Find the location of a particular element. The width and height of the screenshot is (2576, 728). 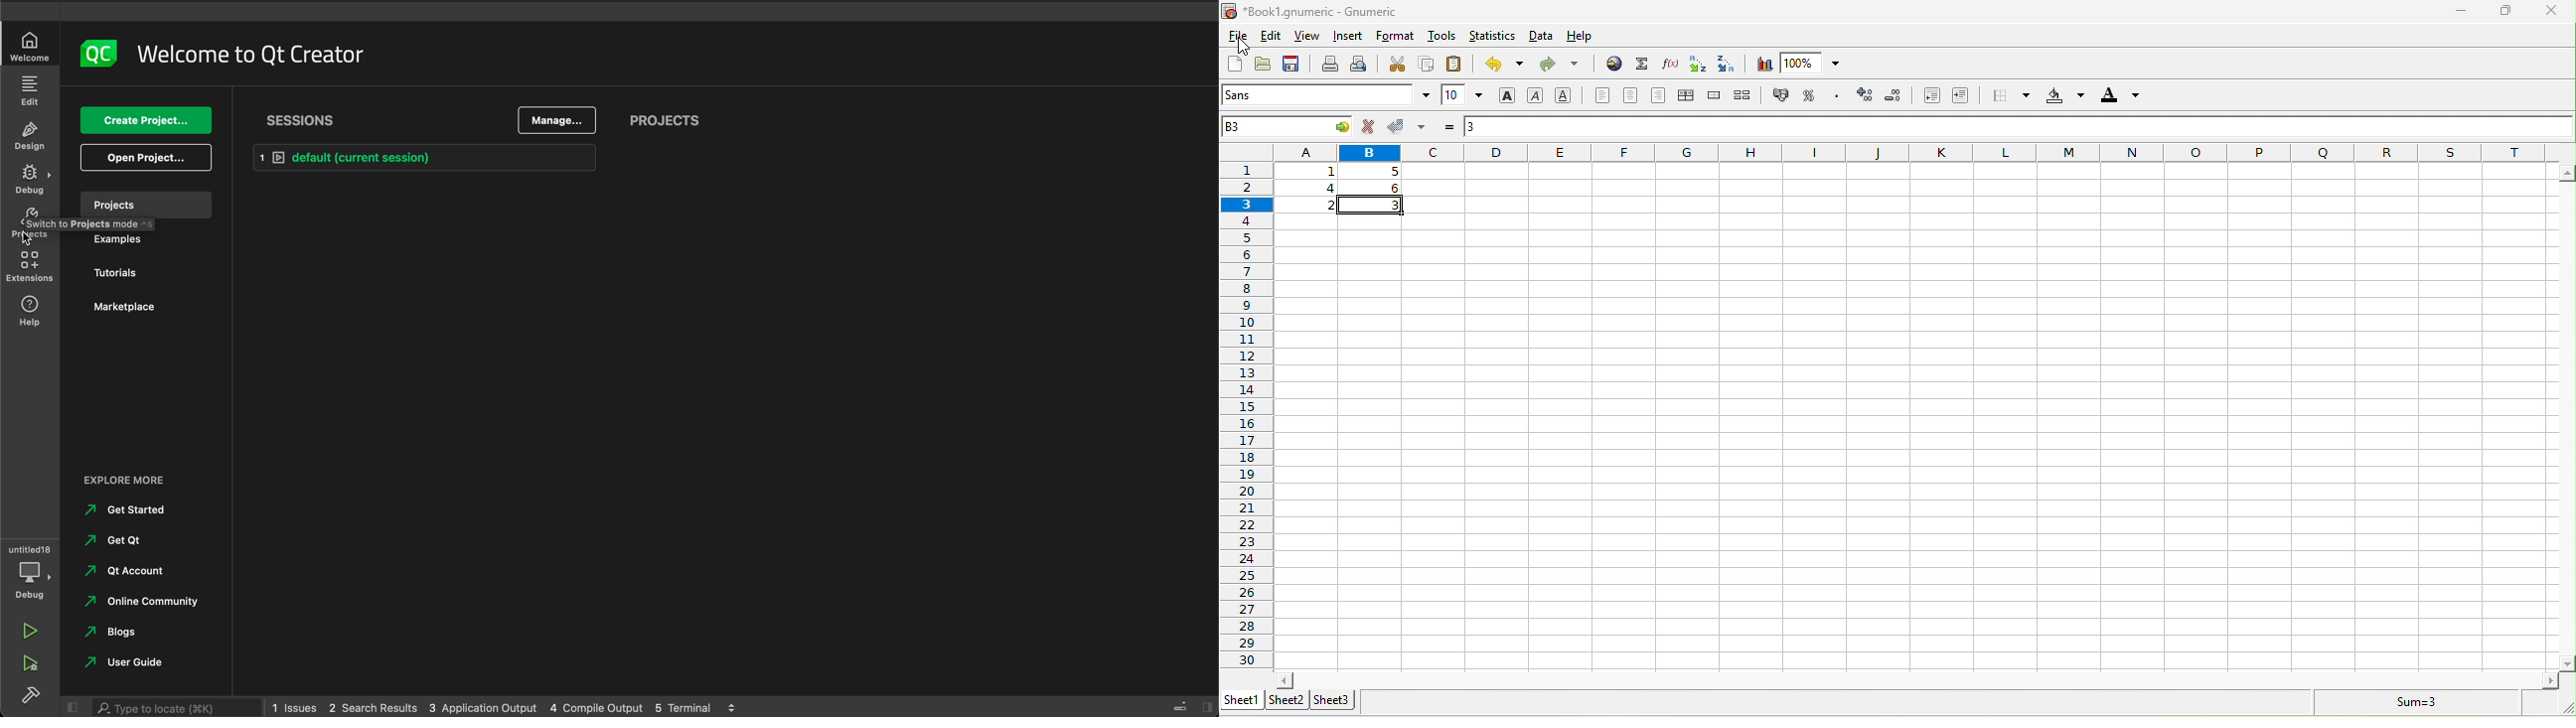

close slidebar is located at coordinates (1180, 705).